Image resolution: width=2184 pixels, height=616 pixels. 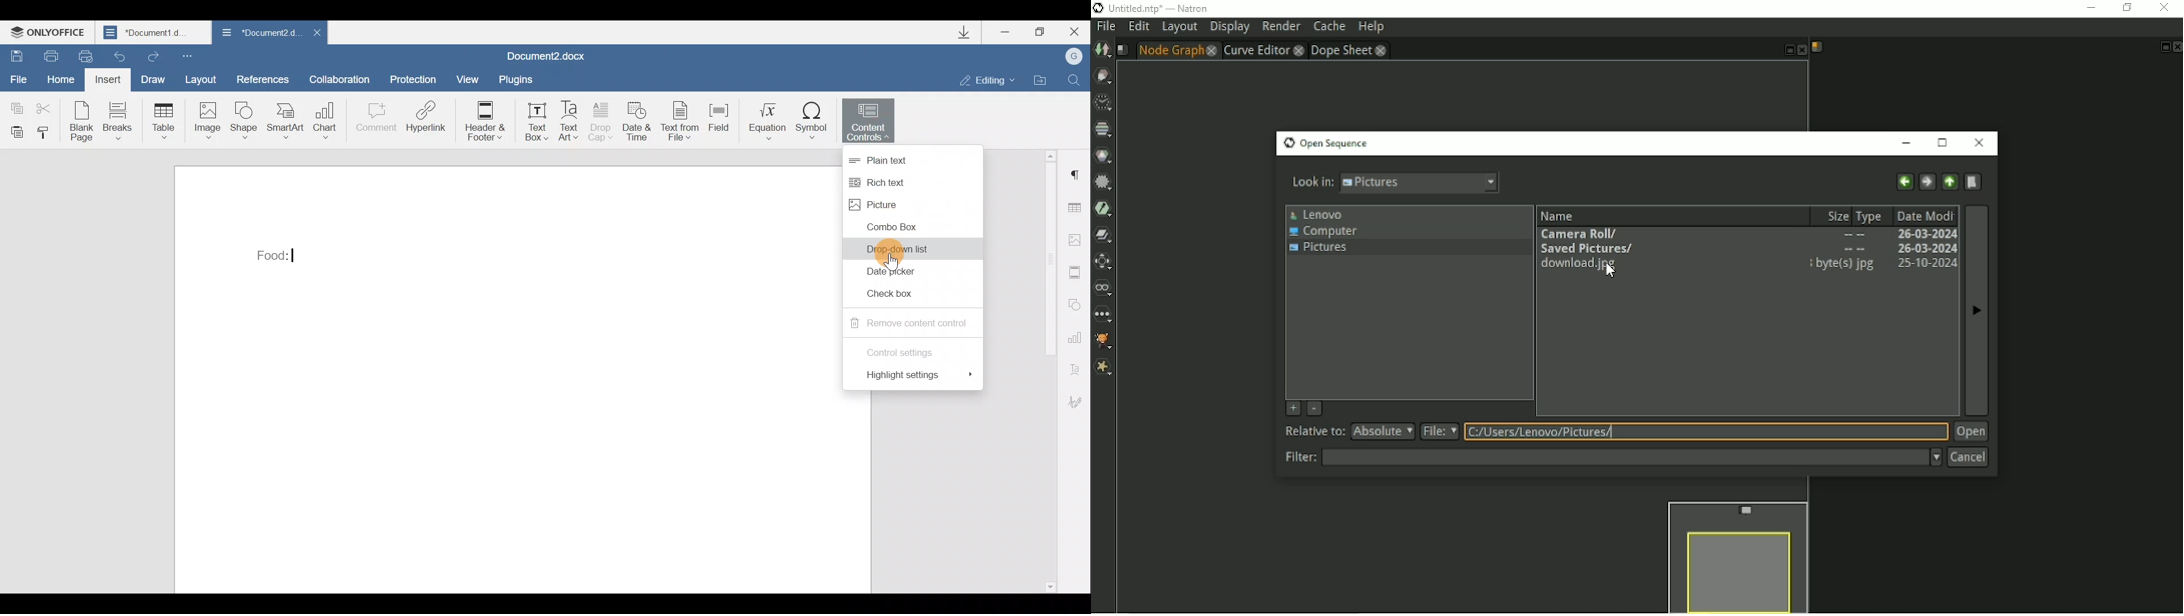 I want to click on Account name, so click(x=1071, y=57).